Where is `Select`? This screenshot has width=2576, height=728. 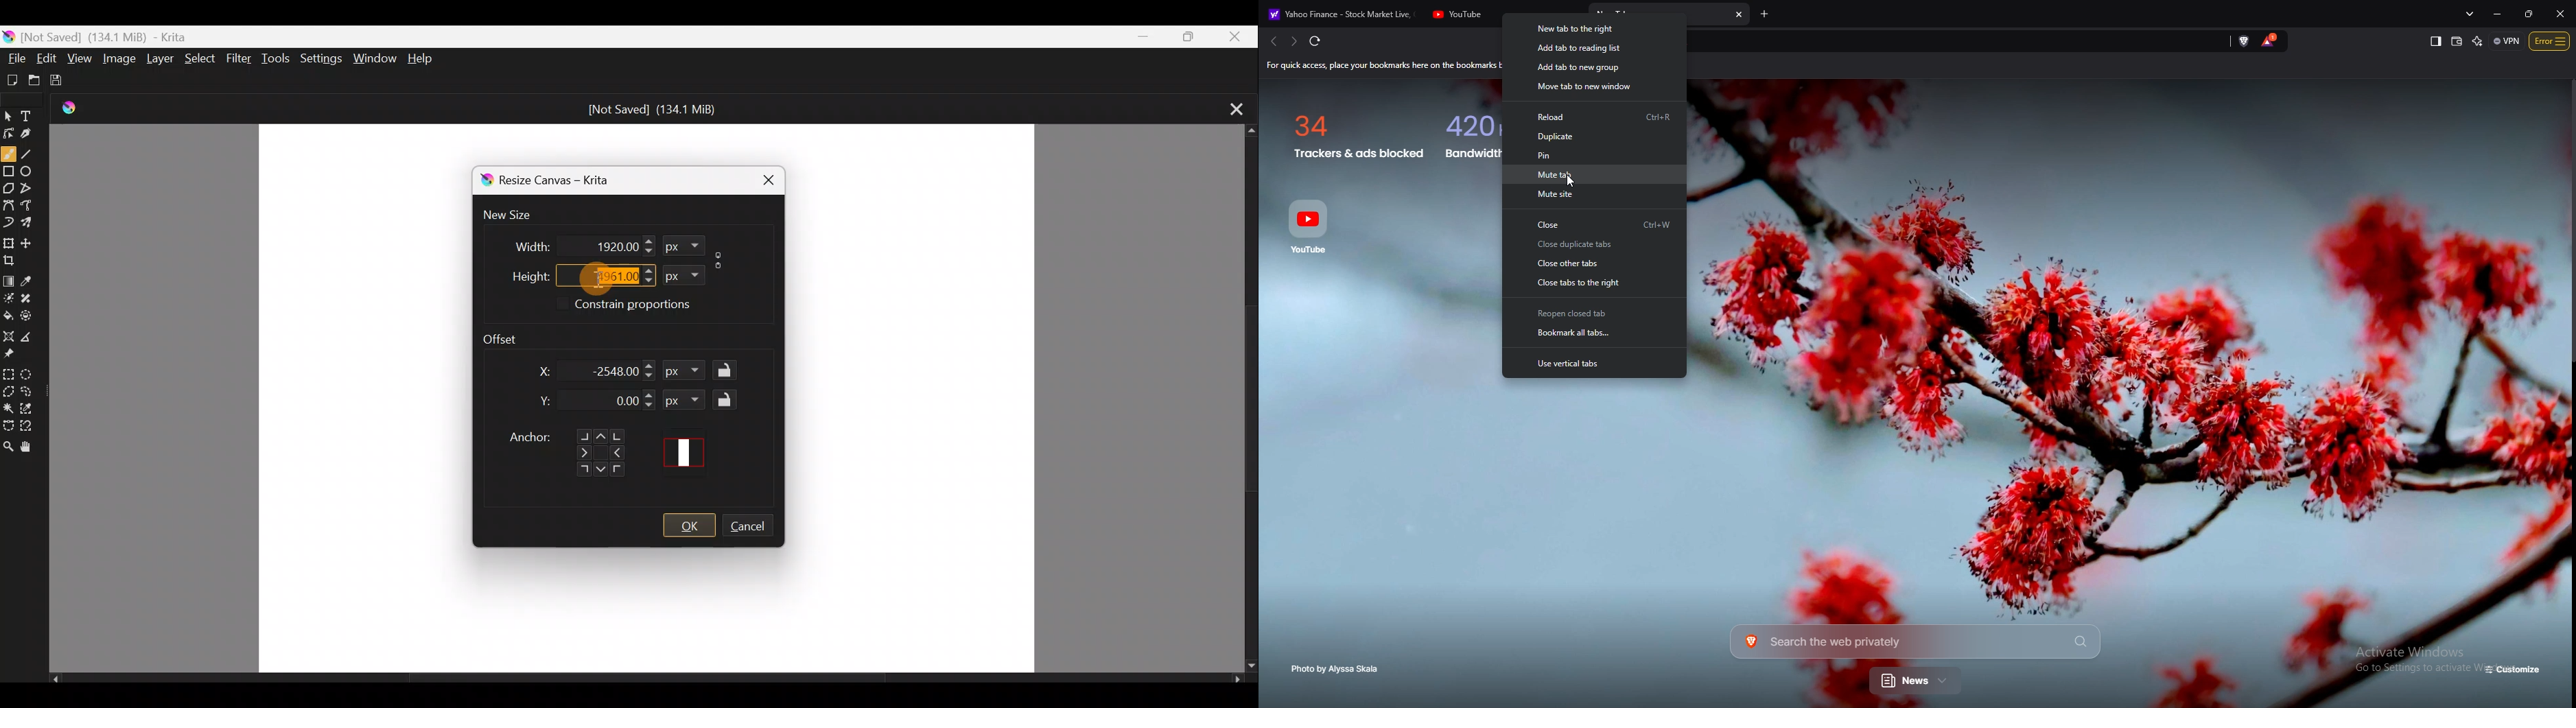
Select is located at coordinates (201, 58).